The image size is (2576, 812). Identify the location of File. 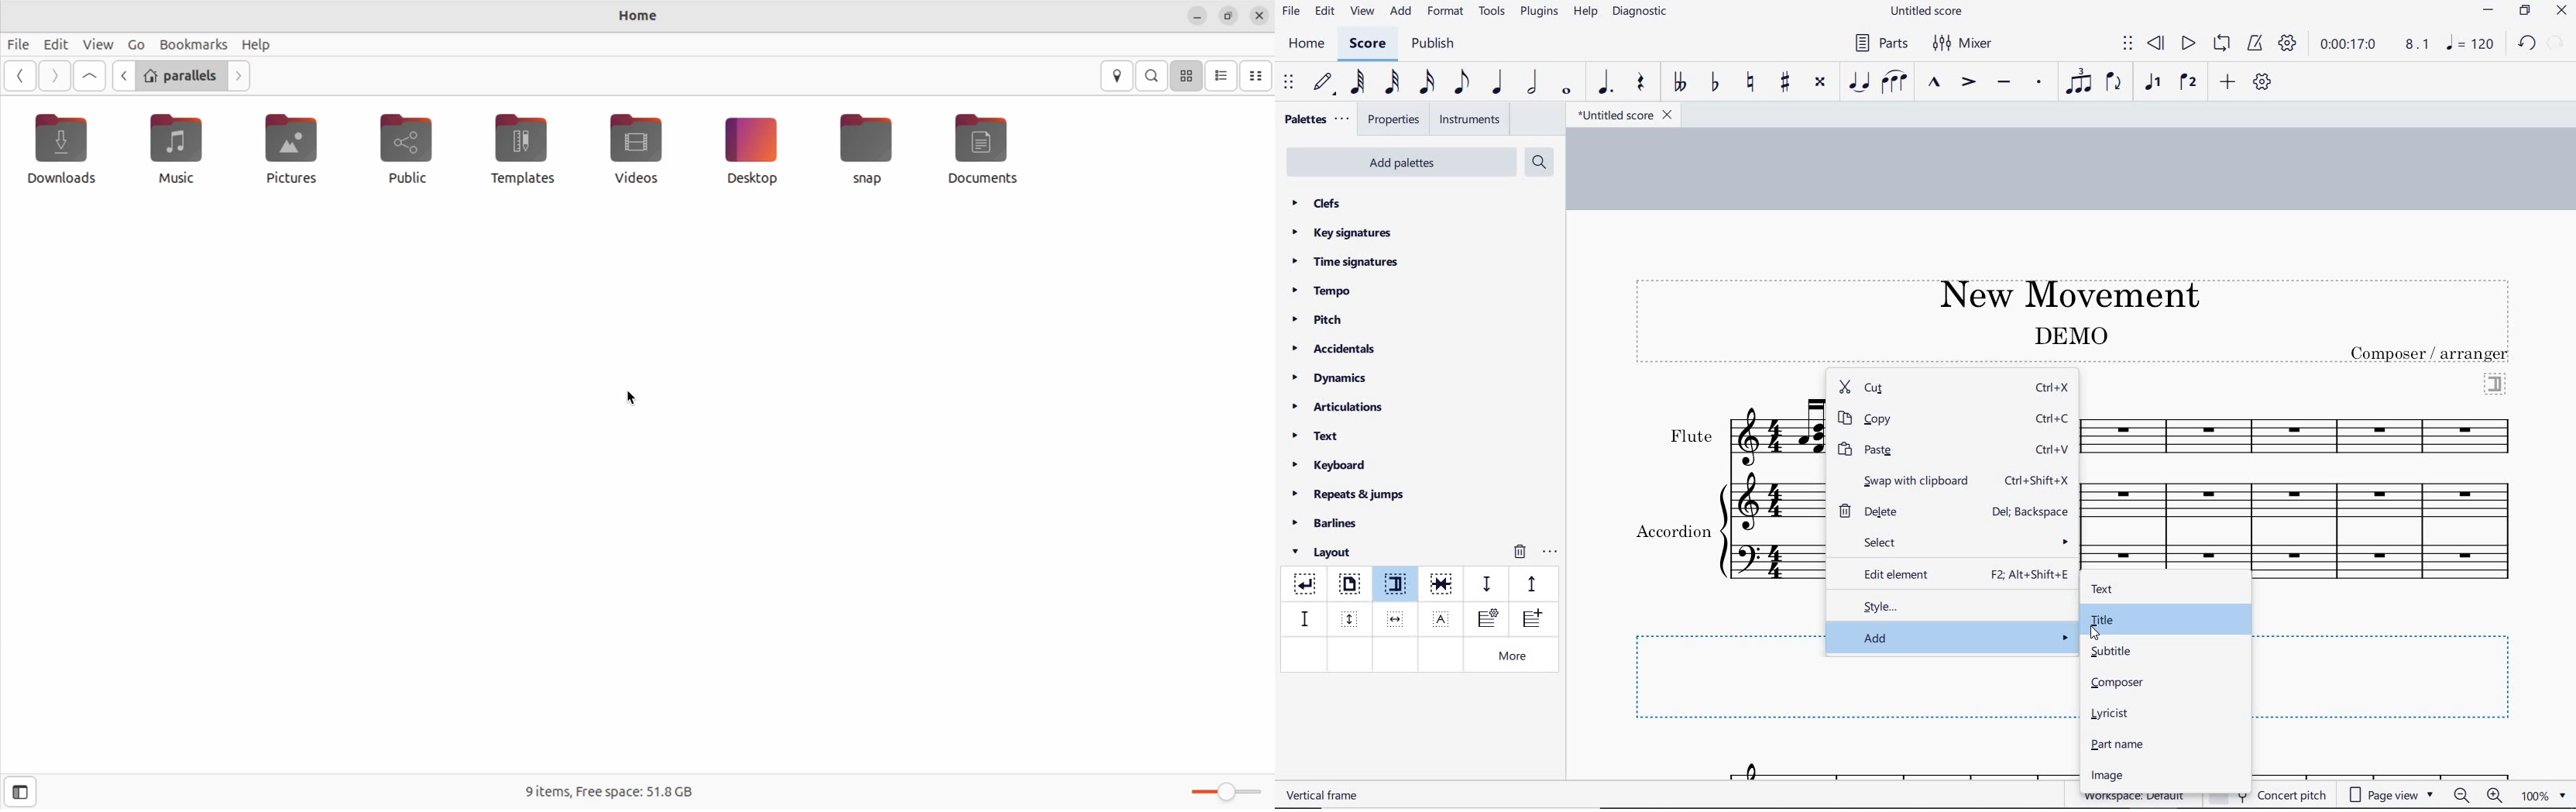
(19, 44).